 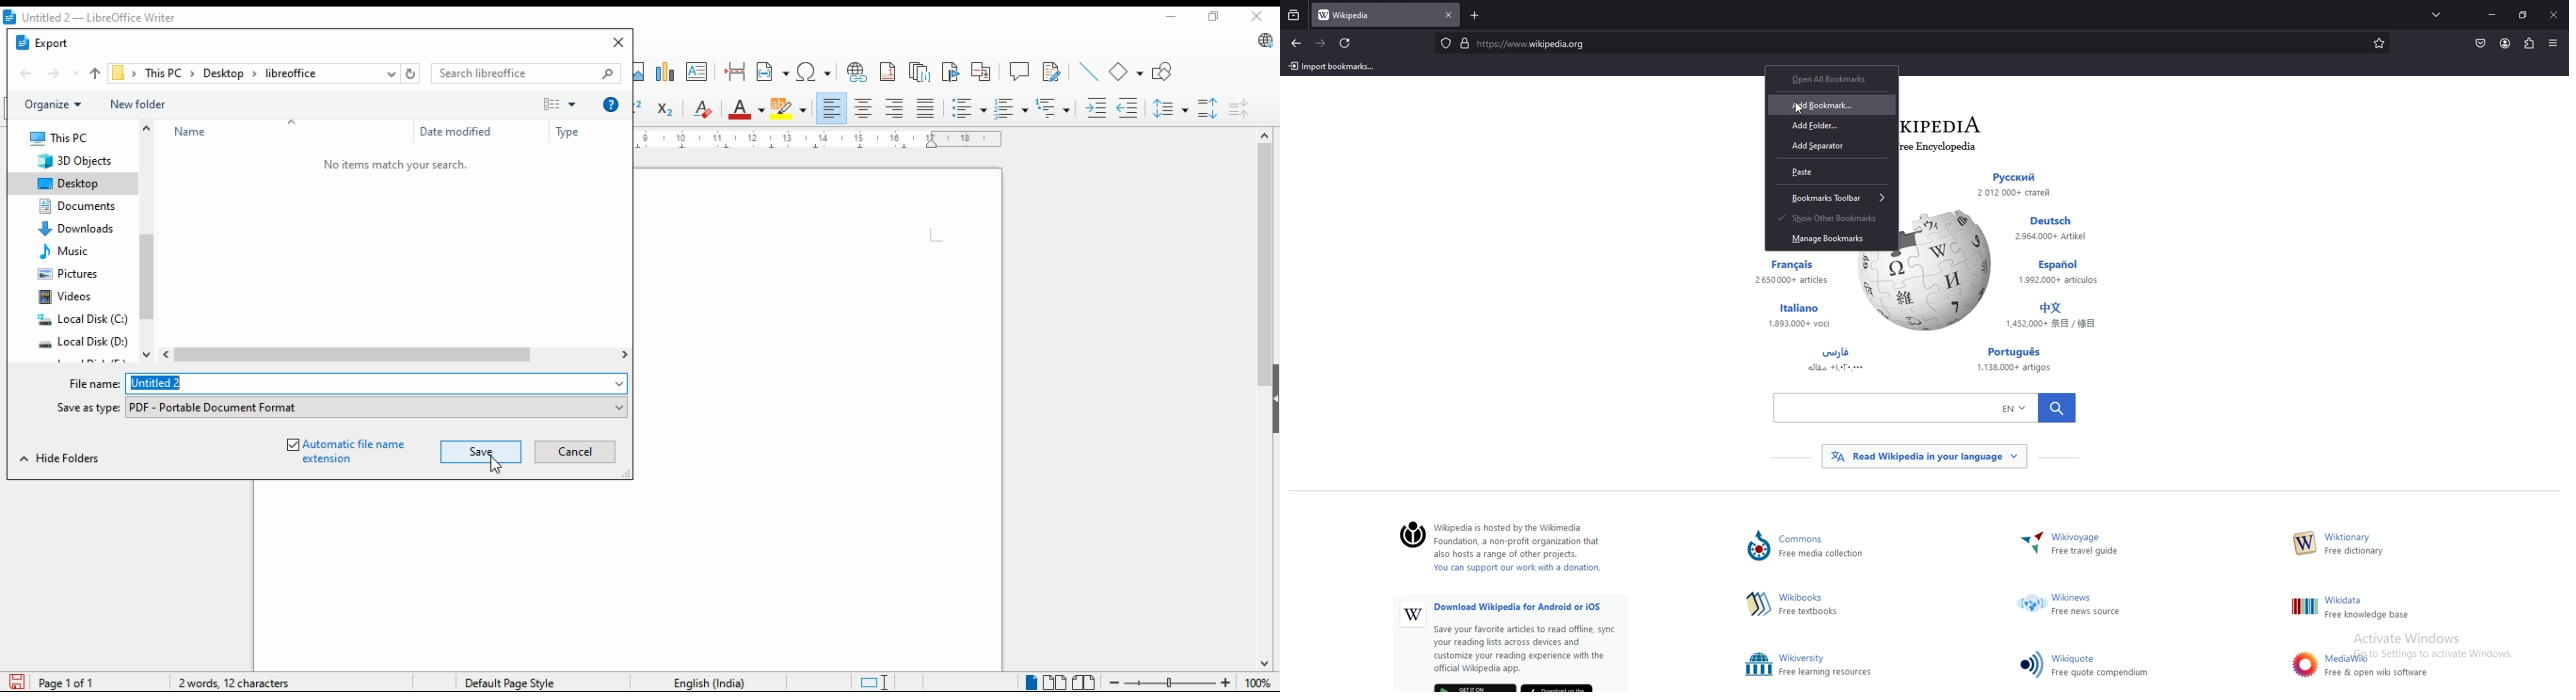 What do you see at coordinates (2492, 14) in the screenshot?
I see `minimize` at bounding box center [2492, 14].